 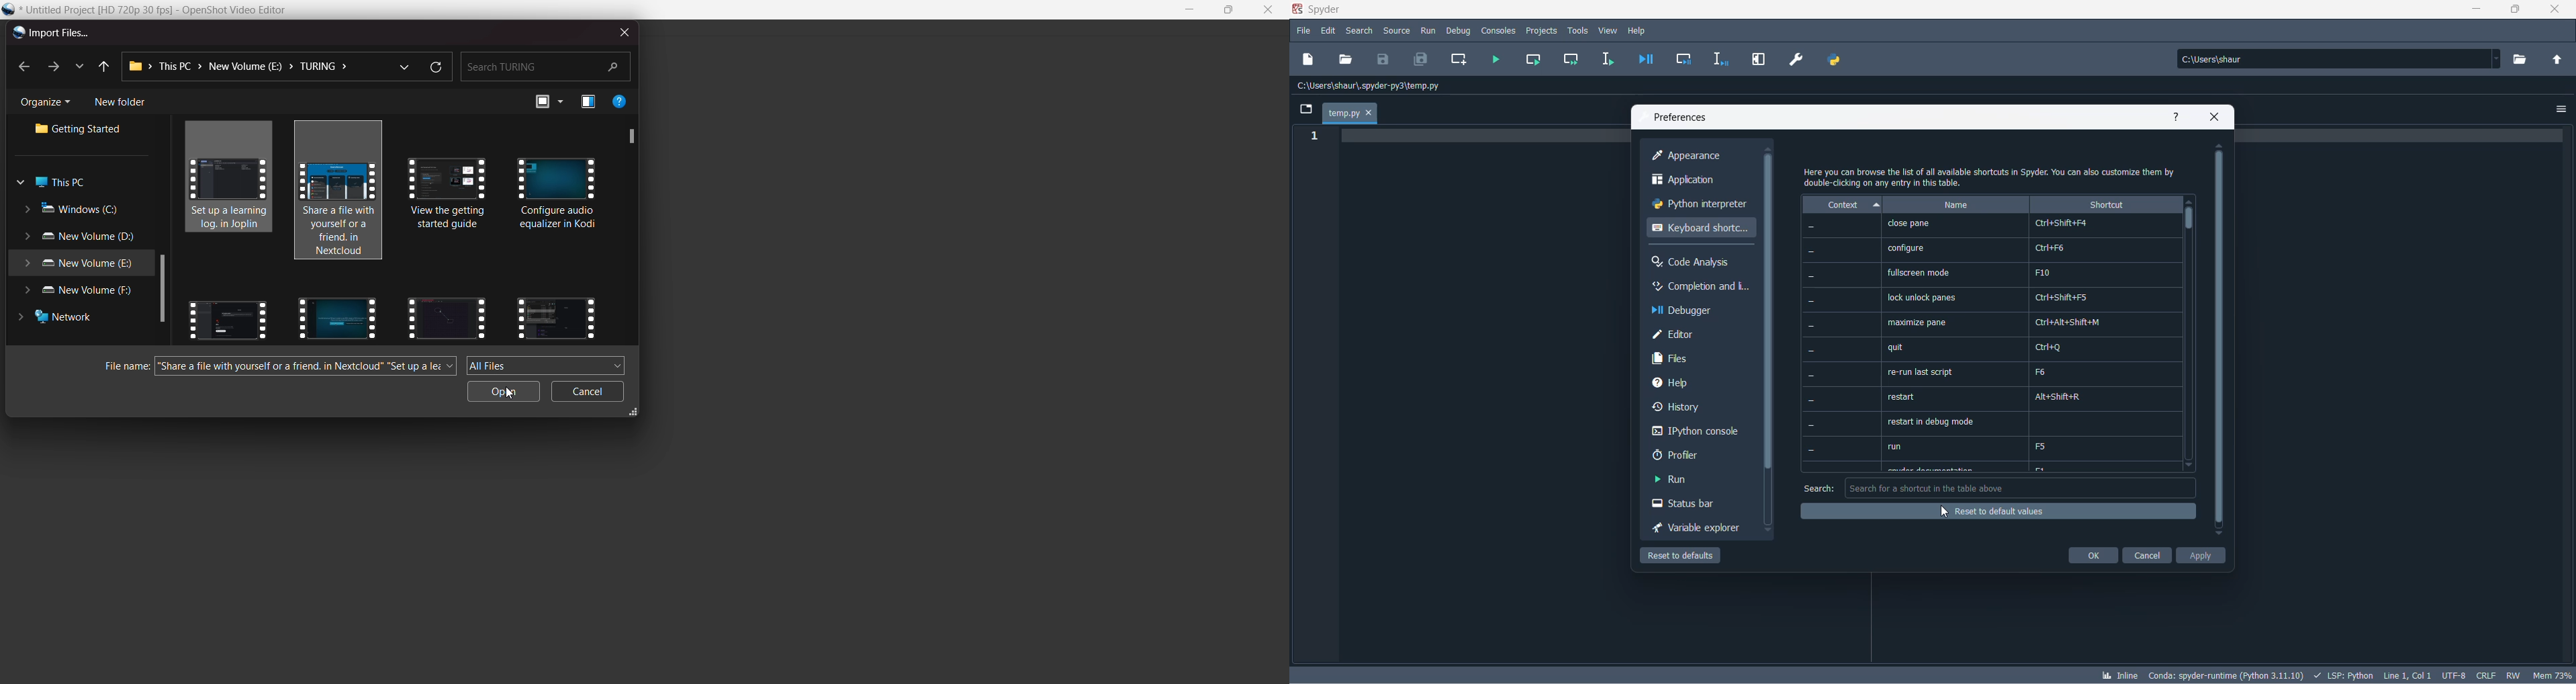 What do you see at coordinates (1691, 310) in the screenshot?
I see `debugger` at bounding box center [1691, 310].